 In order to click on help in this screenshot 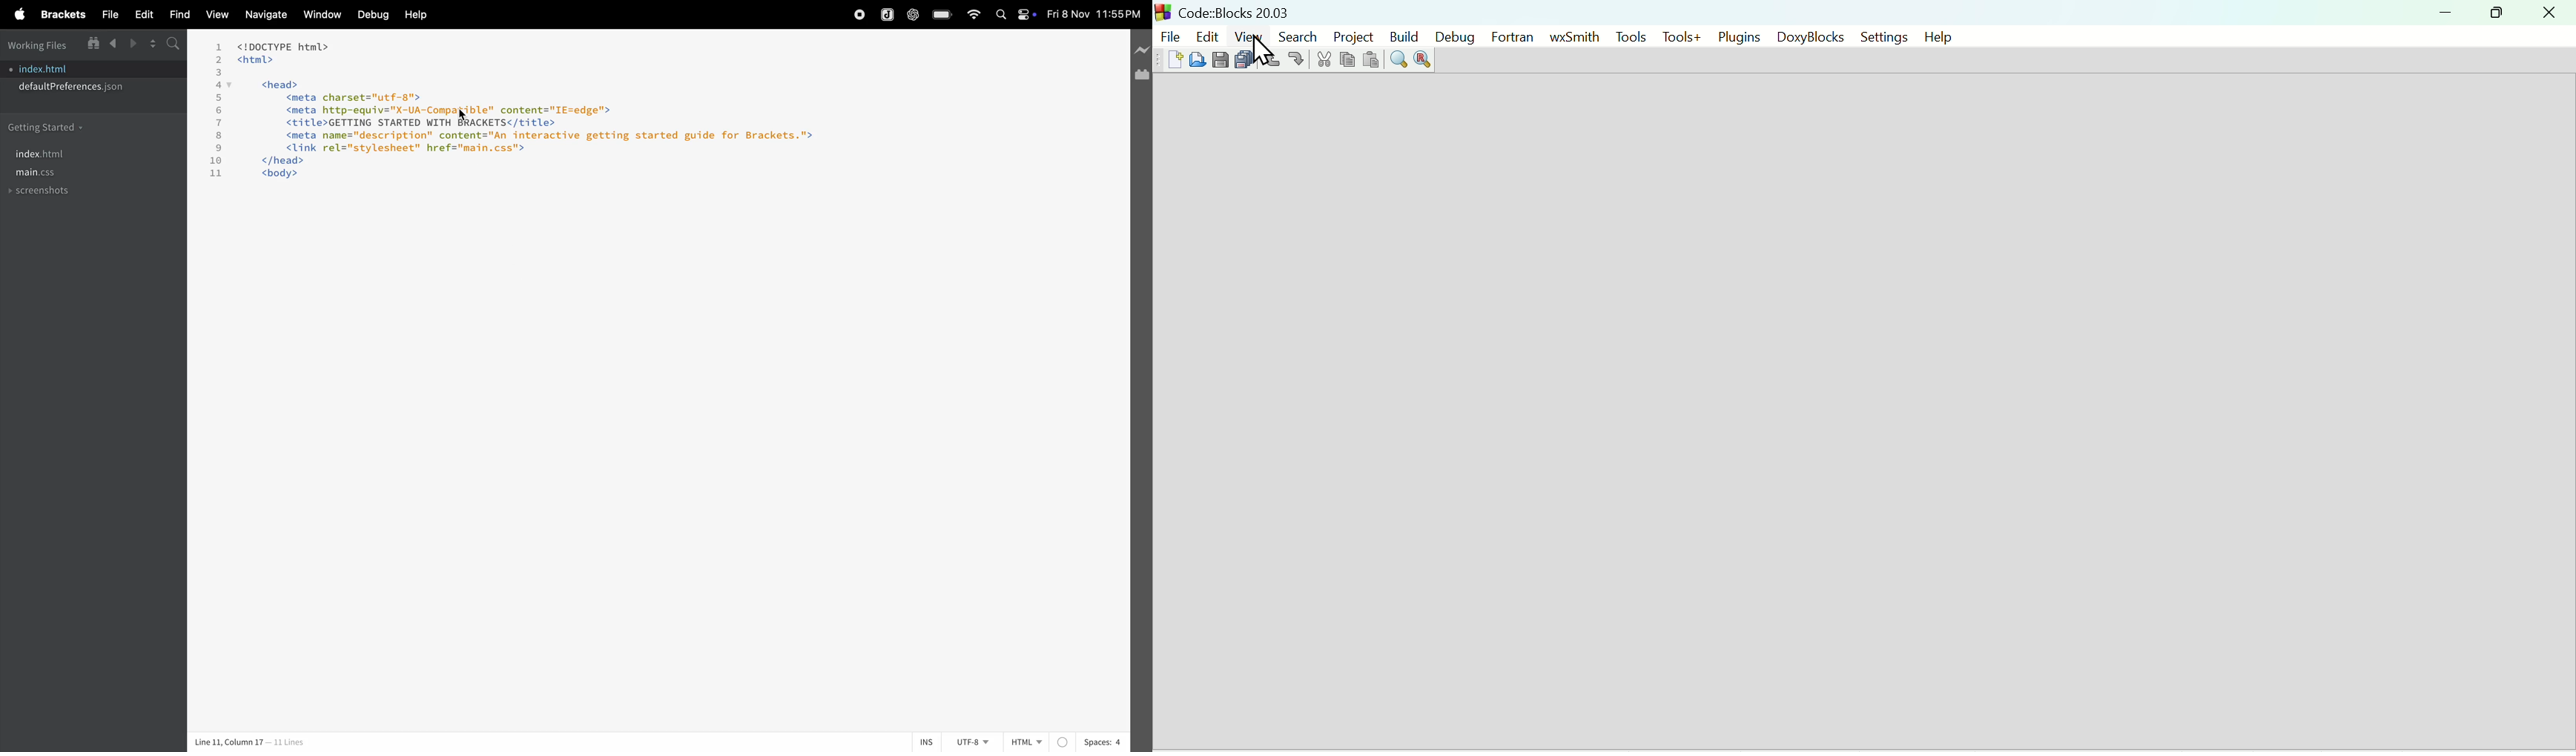, I will do `click(1936, 36)`.